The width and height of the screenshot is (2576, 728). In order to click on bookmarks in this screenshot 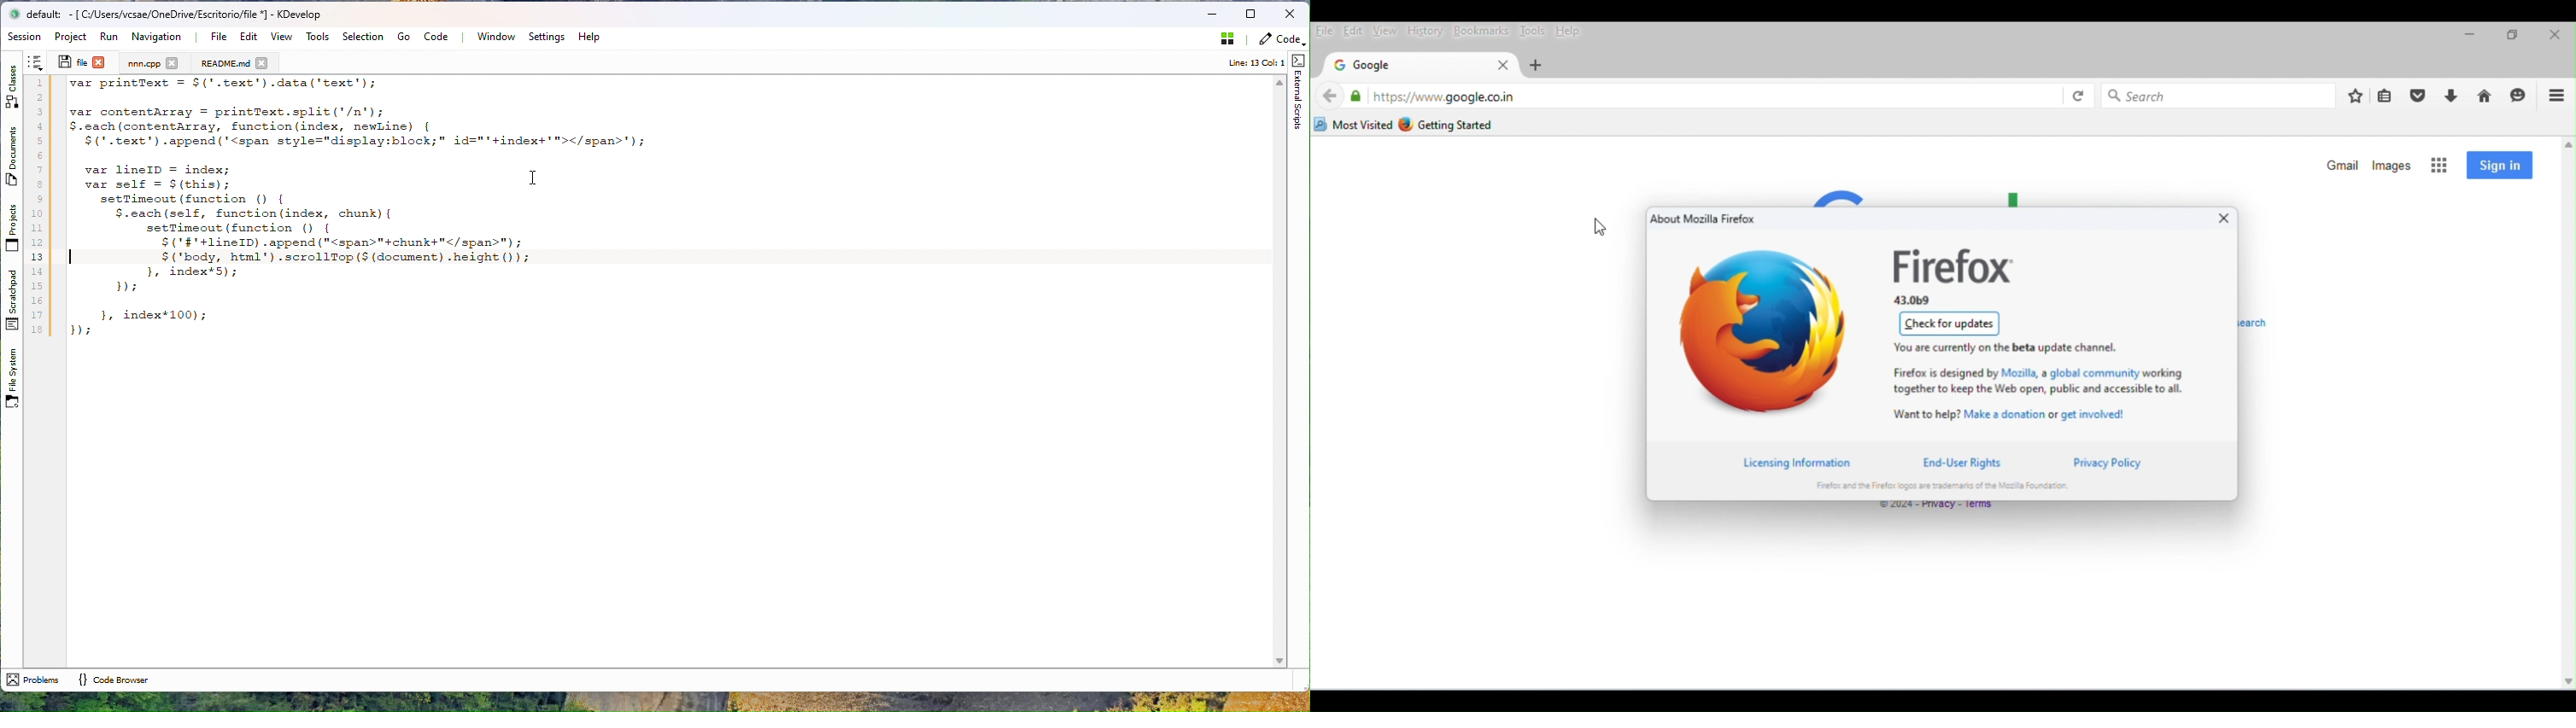, I will do `click(1481, 31)`.